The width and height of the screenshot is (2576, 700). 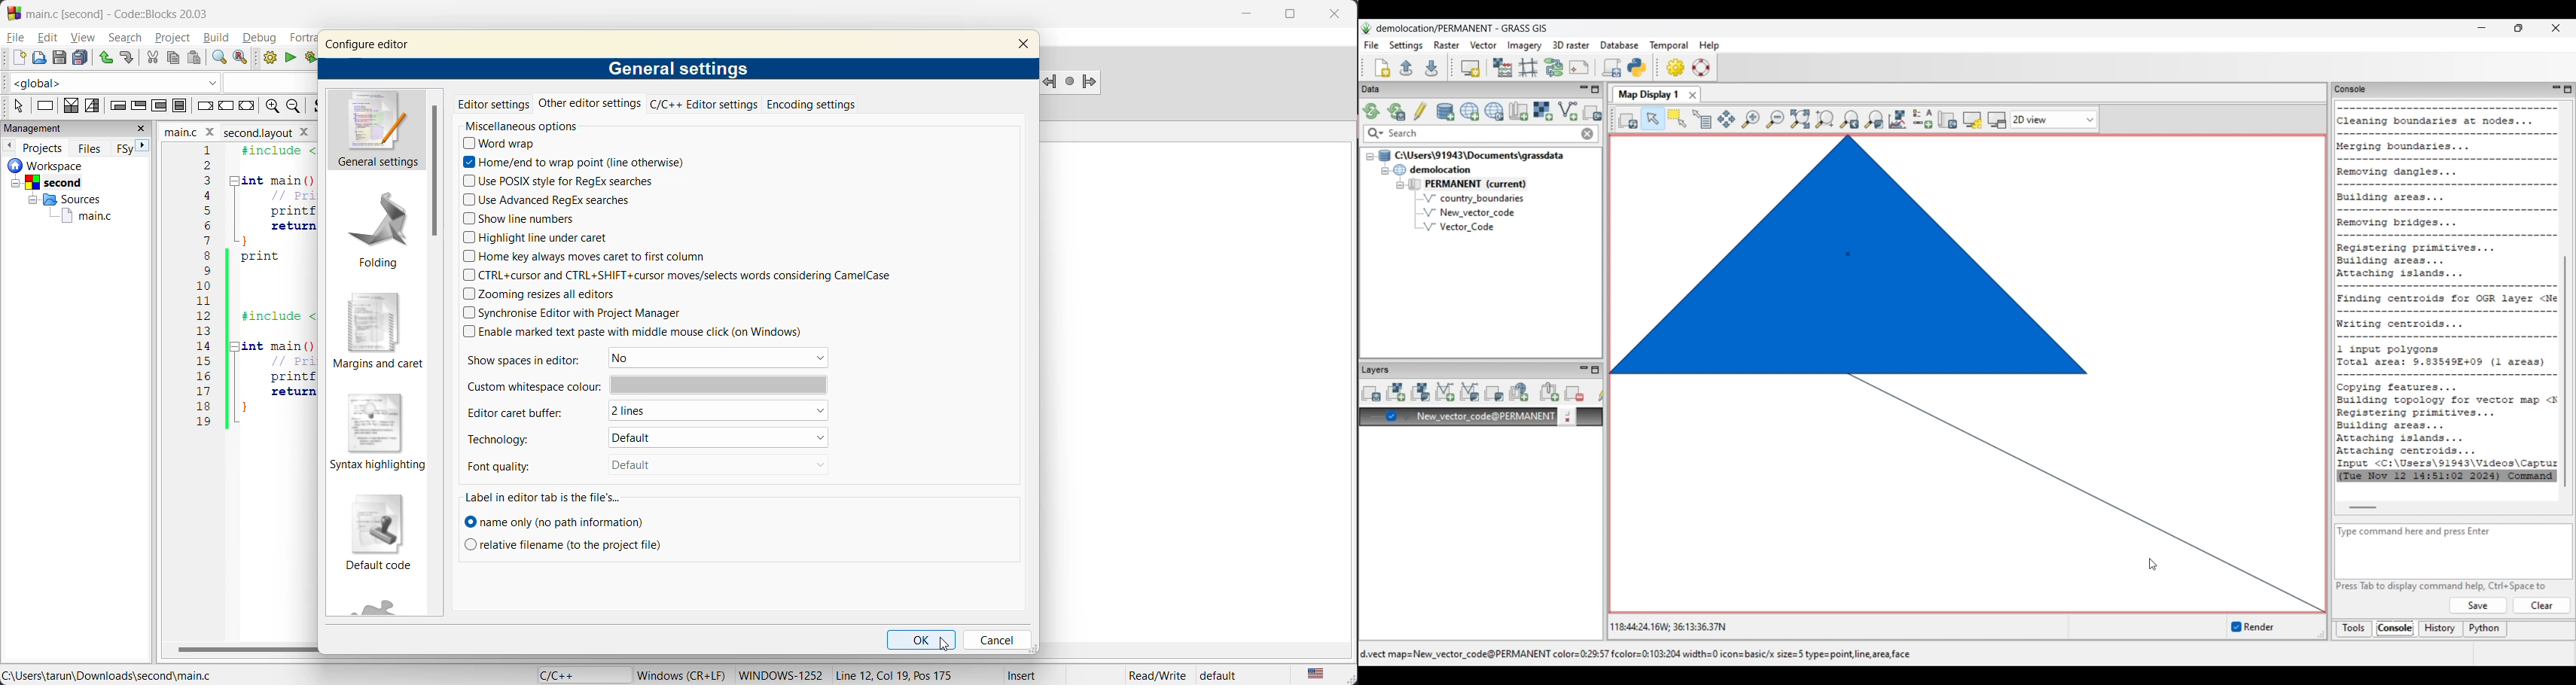 I want to click on view, so click(x=84, y=37).